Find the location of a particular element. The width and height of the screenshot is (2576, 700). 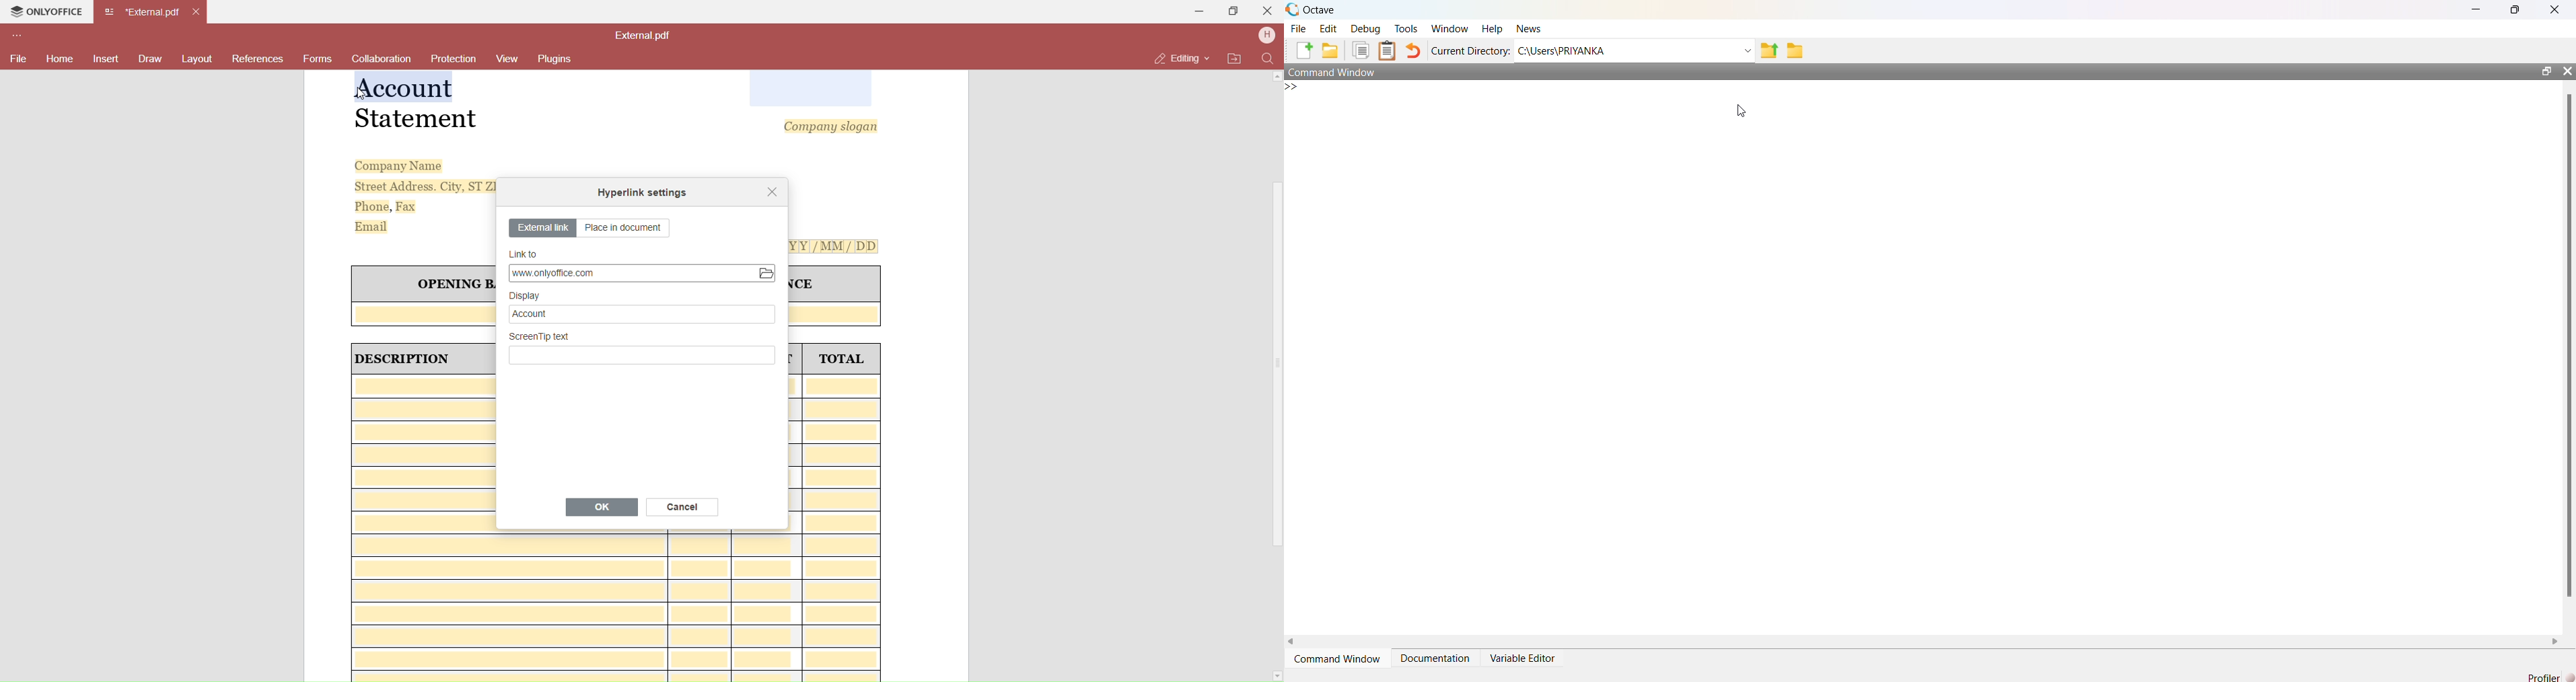

Onlyoffice Tab is located at coordinates (50, 13).